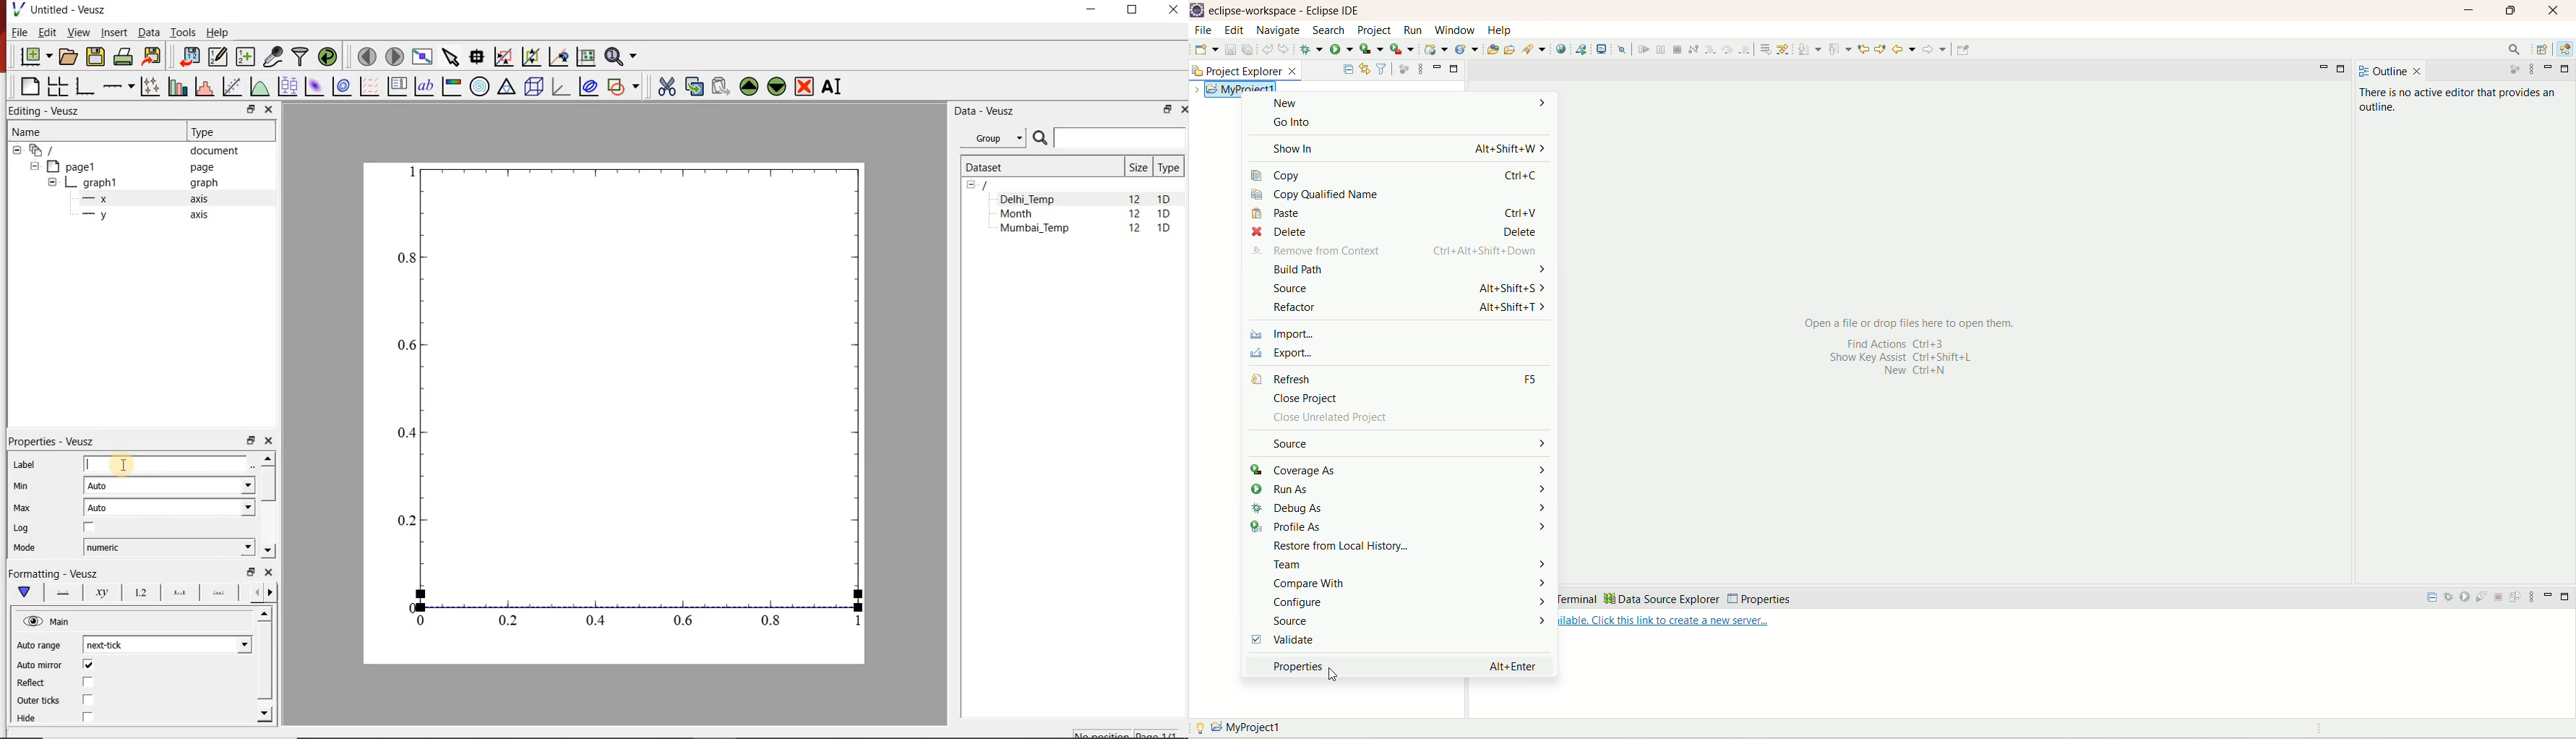 The height and width of the screenshot is (756, 2576). Describe the element at coordinates (1034, 229) in the screenshot. I see `Mumbai_Temp` at that location.